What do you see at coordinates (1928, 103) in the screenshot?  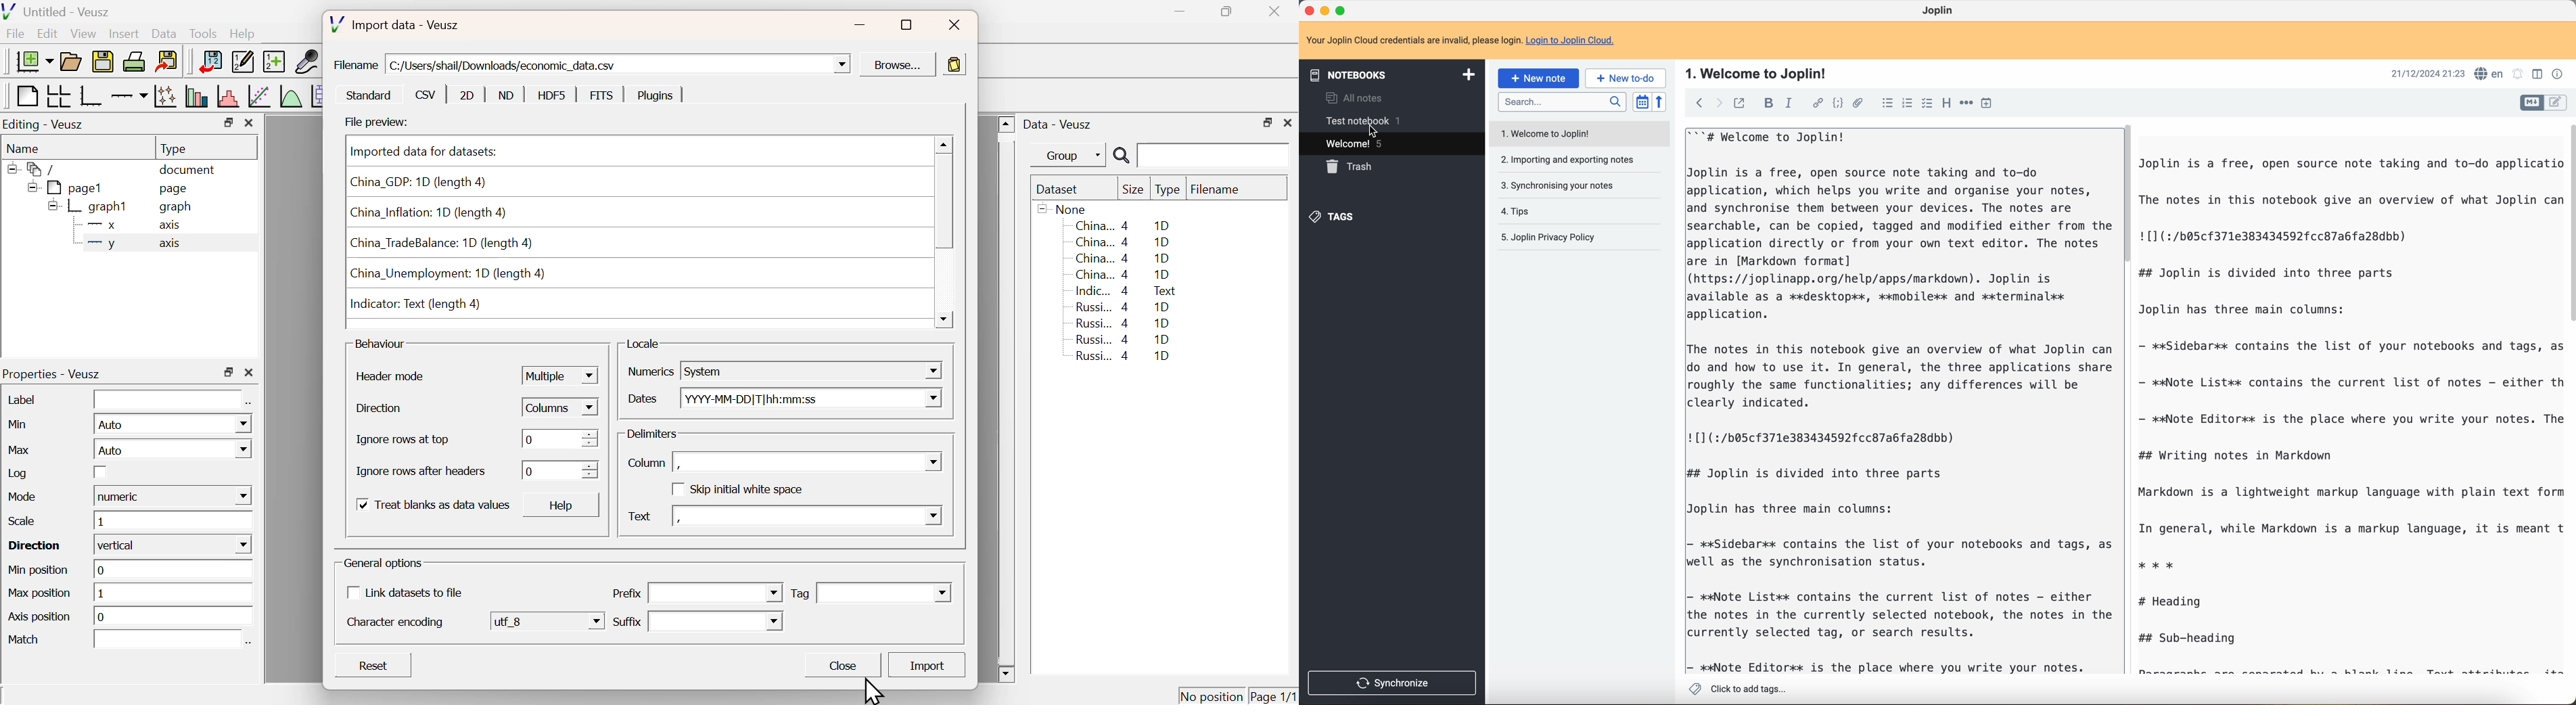 I see `checkbox` at bounding box center [1928, 103].